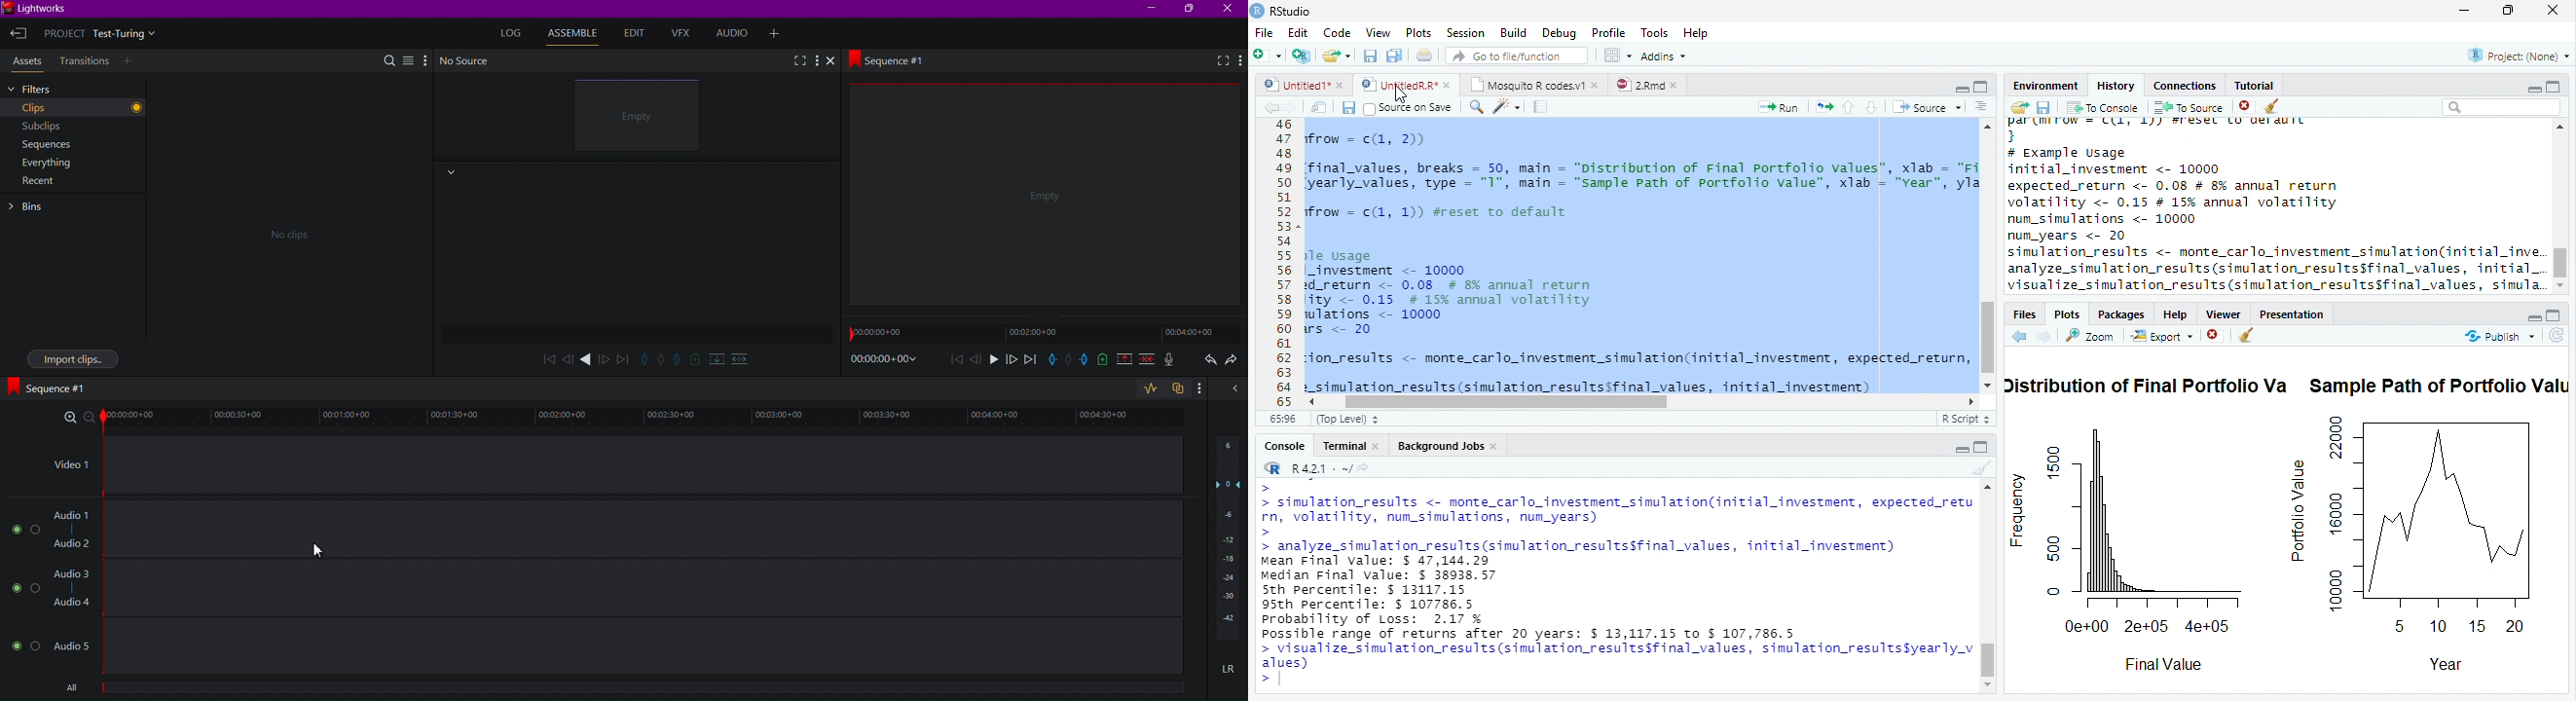 The width and height of the screenshot is (2576, 728). I want to click on Search, so click(2502, 107).